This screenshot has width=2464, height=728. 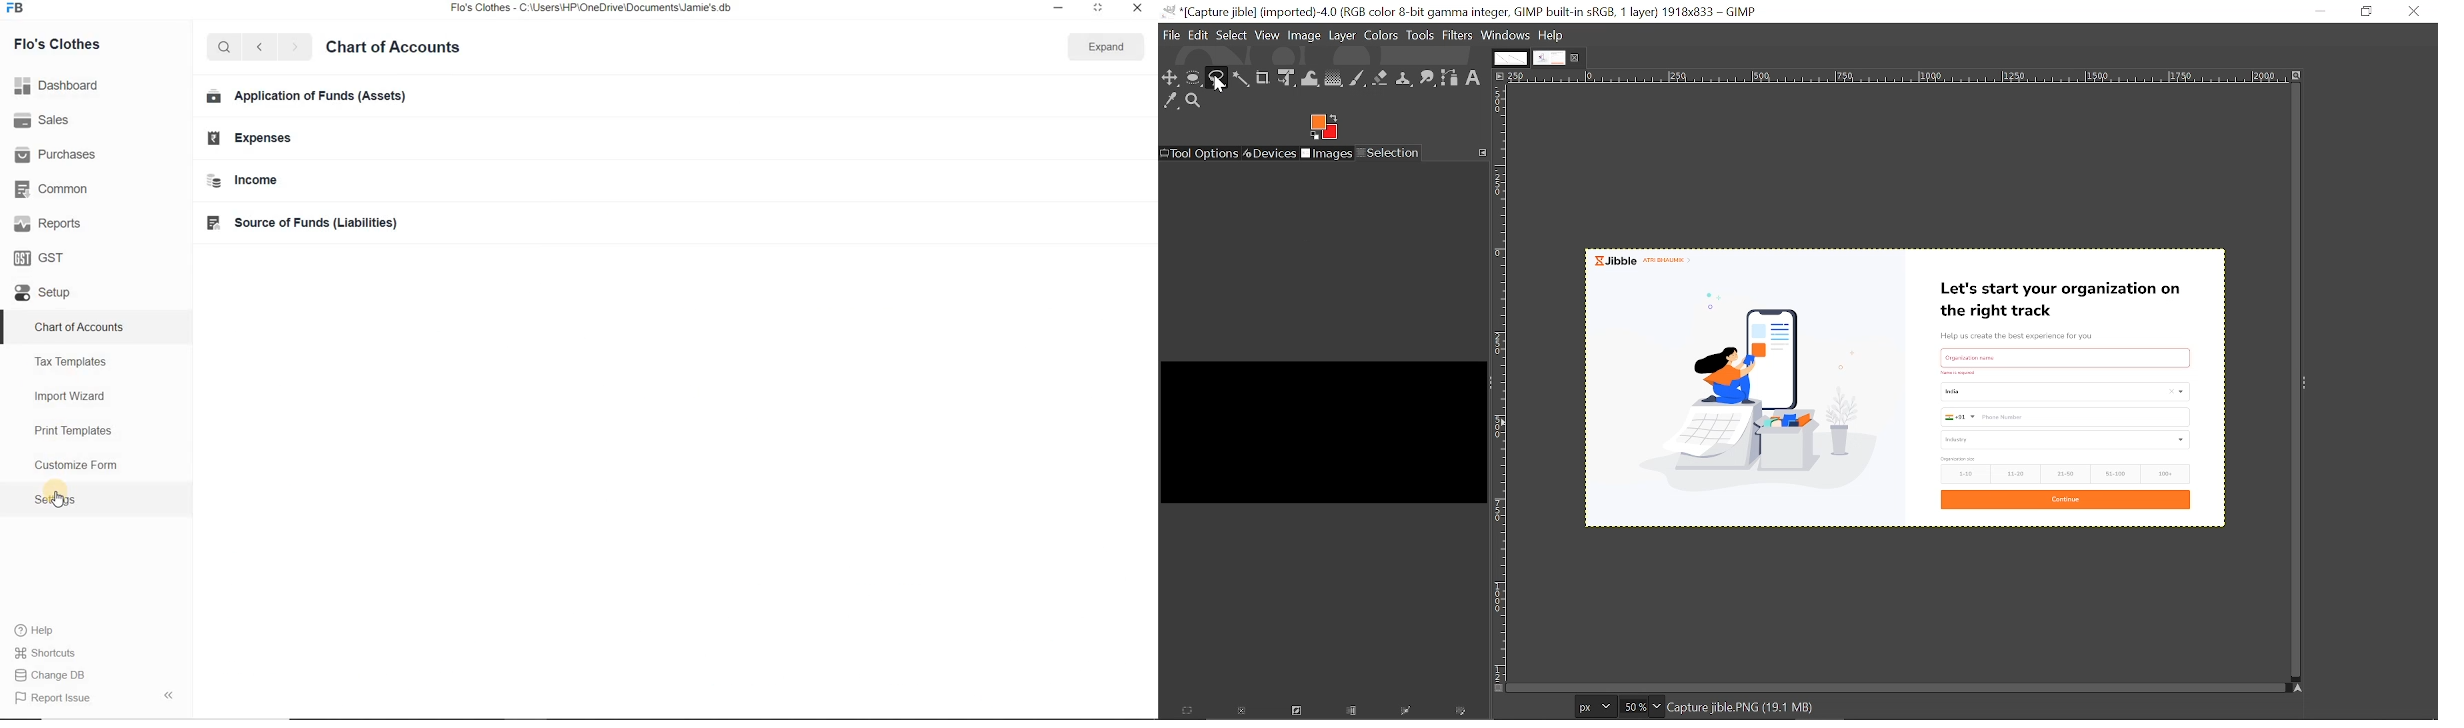 What do you see at coordinates (1343, 35) in the screenshot?
I see `Layer` at bounding box center [1343, 35].